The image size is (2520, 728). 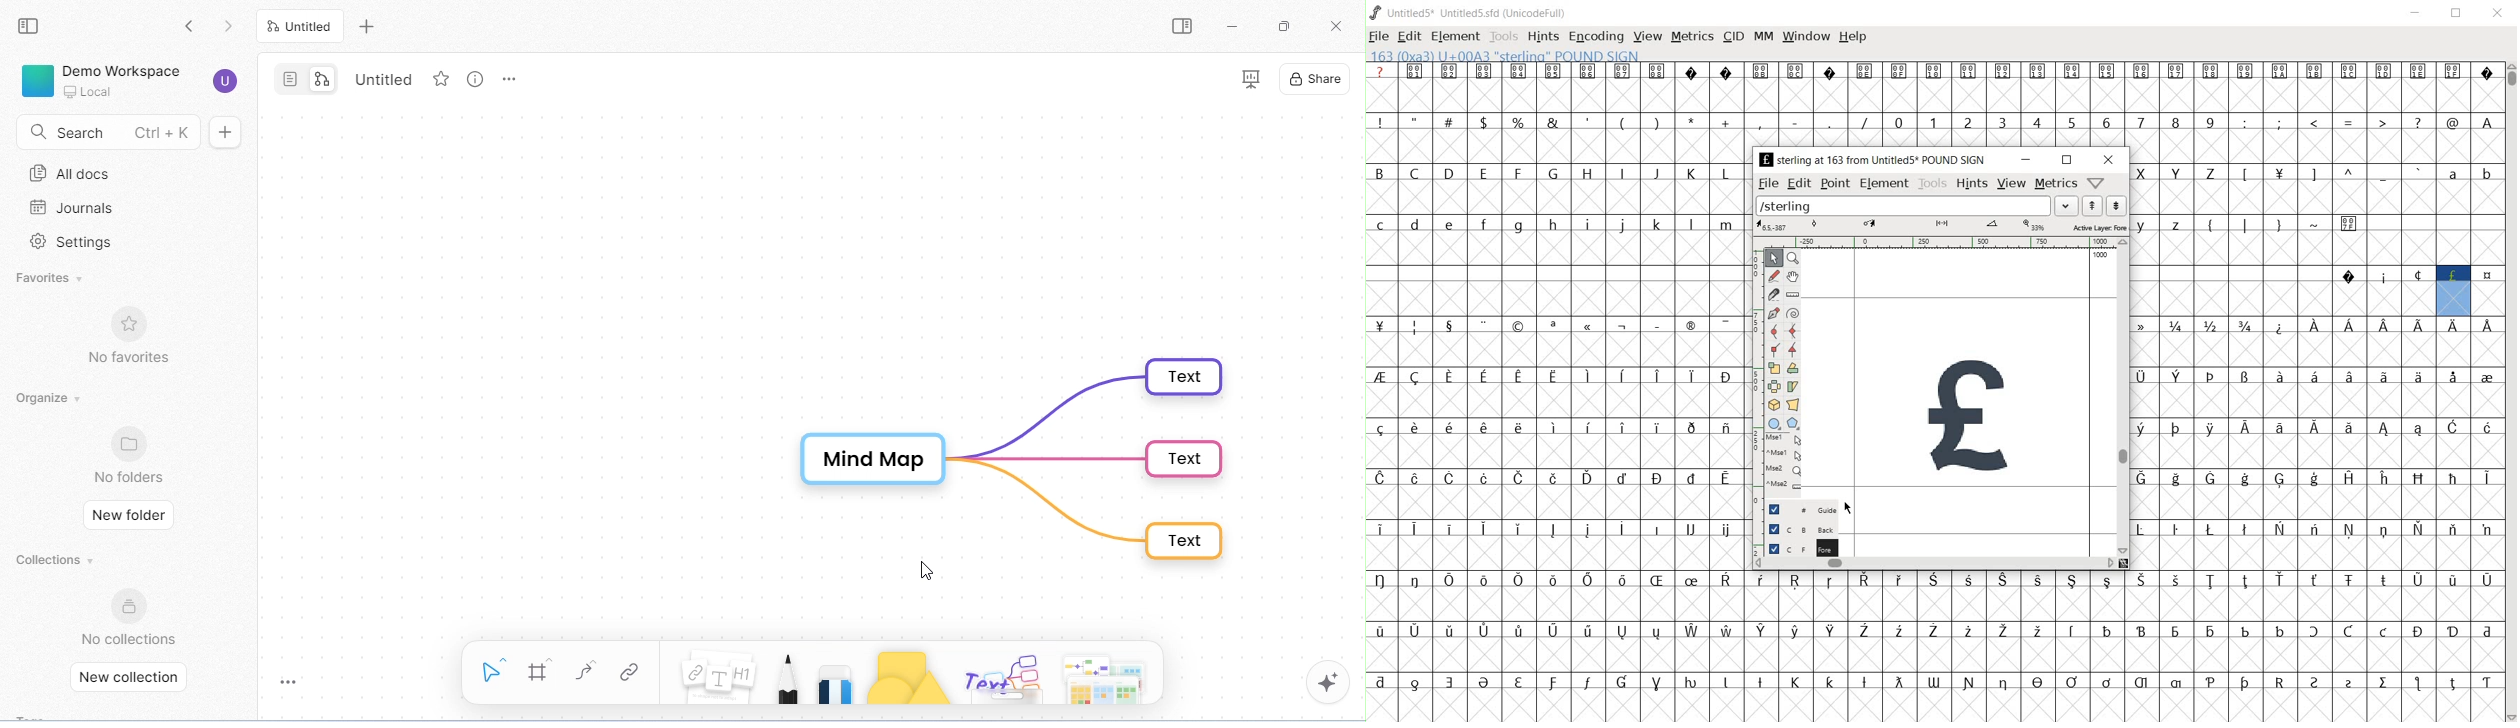 What do you see at coordinates (1656, 428) in the screenshot?
I see `Symbol` at bounding box center [1656, 428].